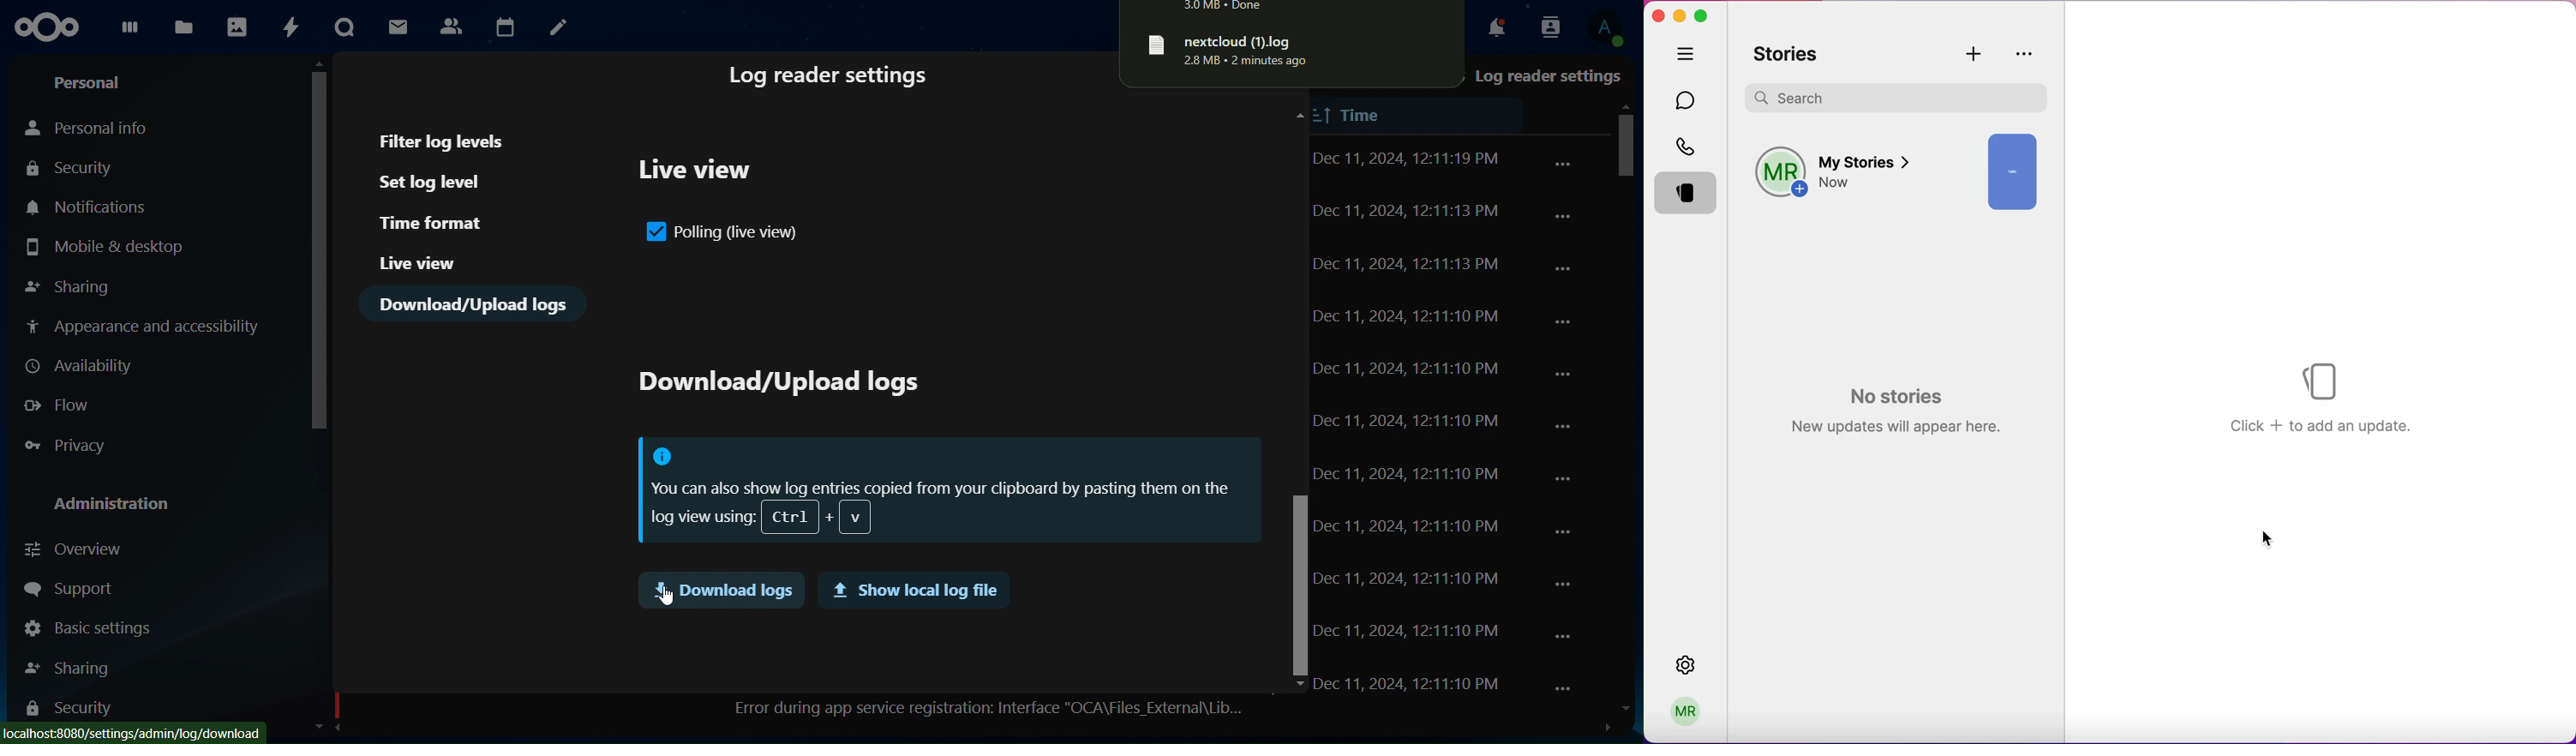 The width and height of the screenshot is (2576, 756). I want to click on Stories logo, so click(2324, 379).